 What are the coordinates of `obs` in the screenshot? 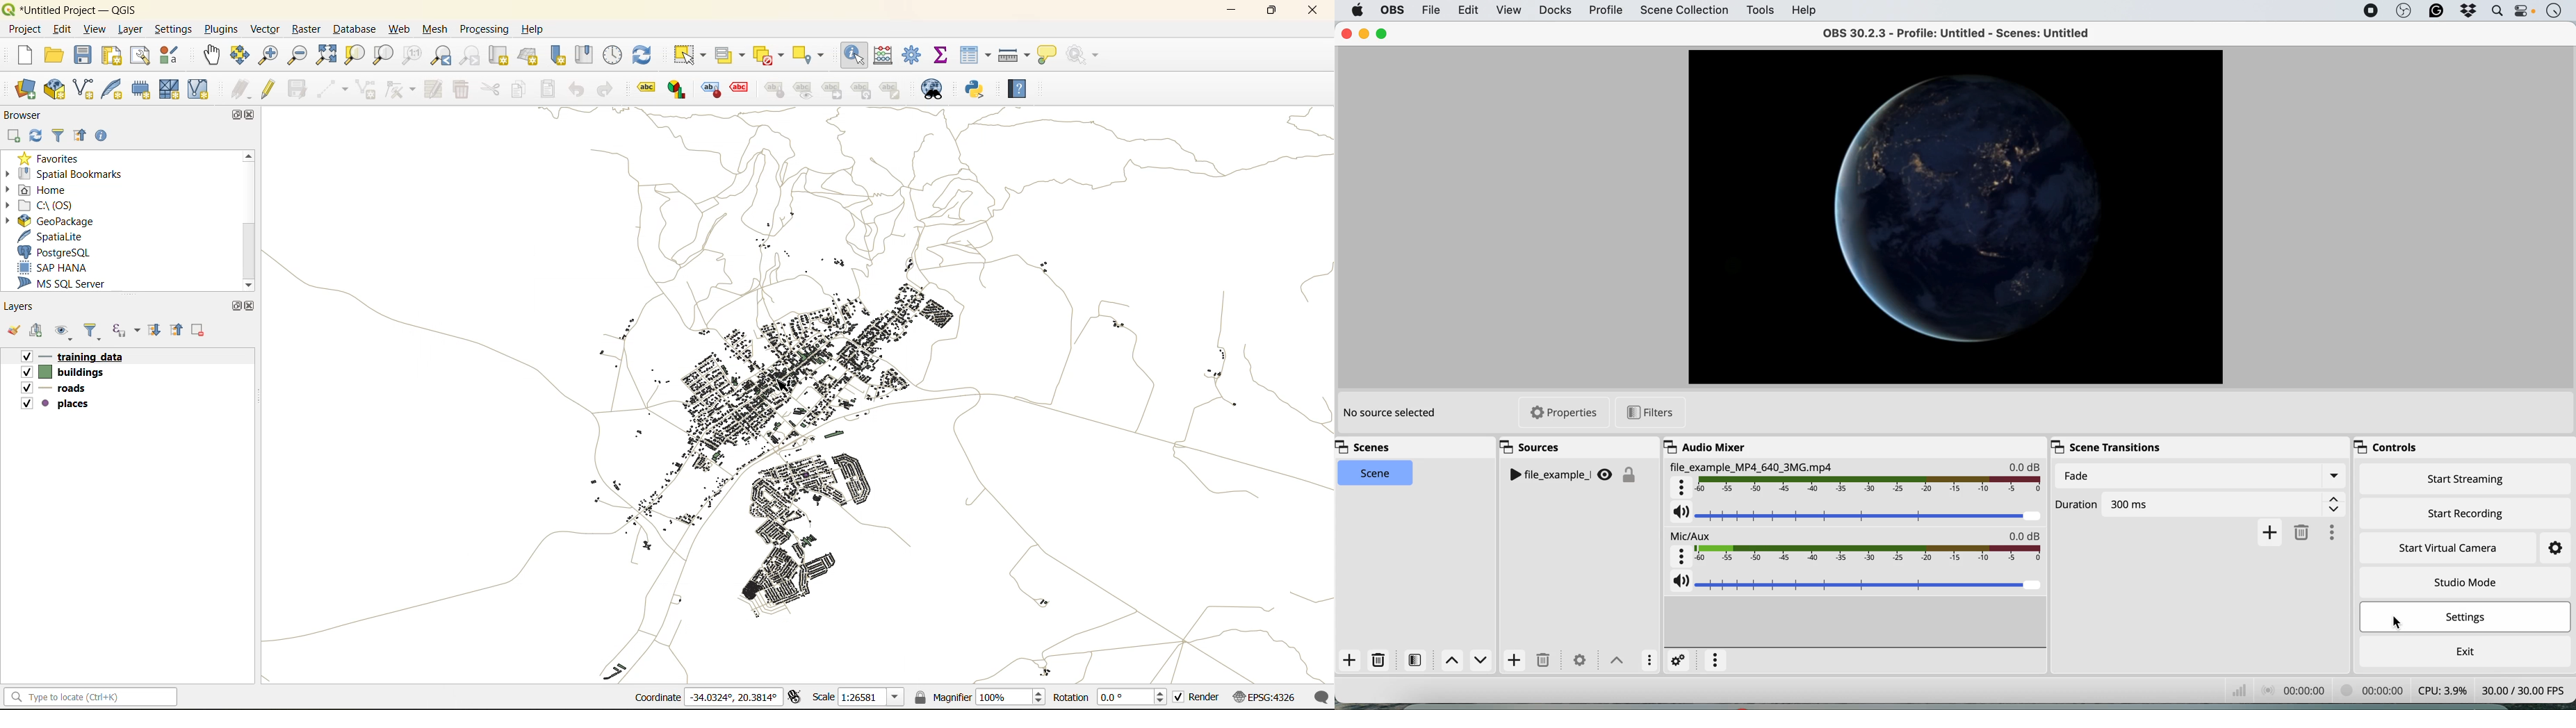 It's located at (2403, 11).